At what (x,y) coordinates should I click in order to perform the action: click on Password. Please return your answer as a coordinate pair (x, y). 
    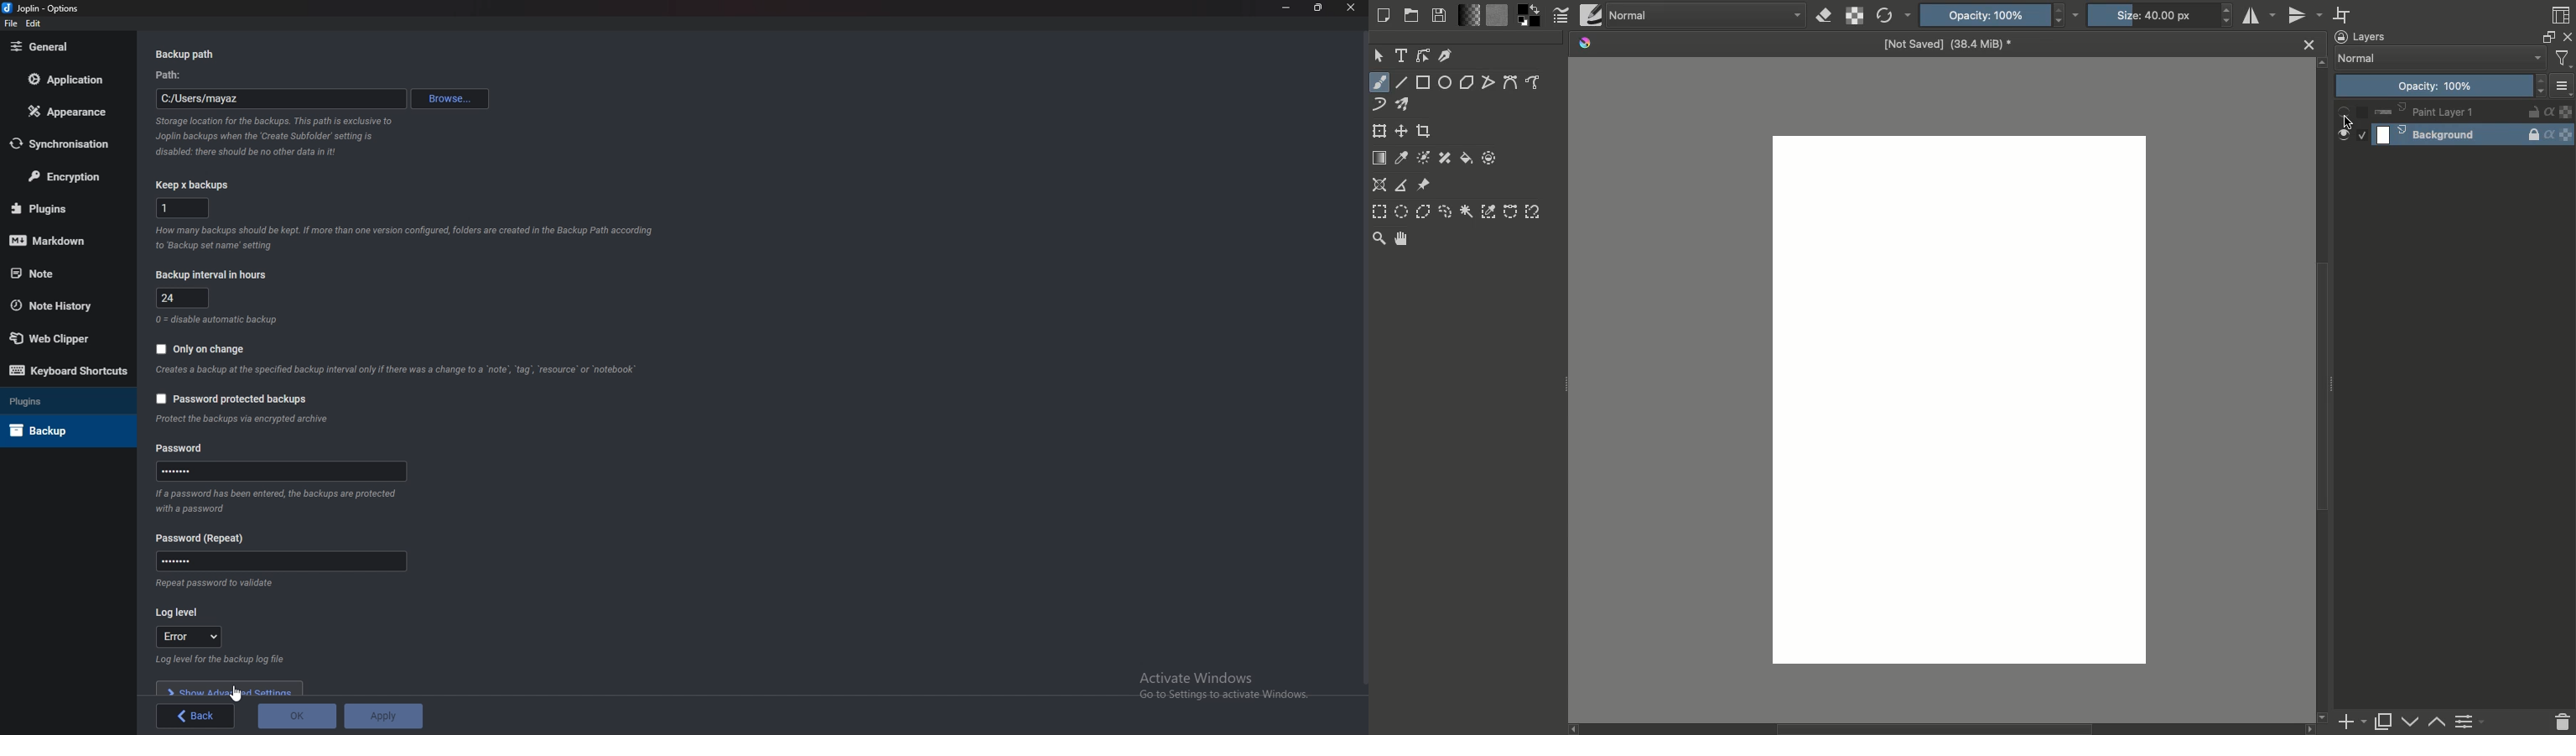
    Looking at the image, I should click on (183, 449).